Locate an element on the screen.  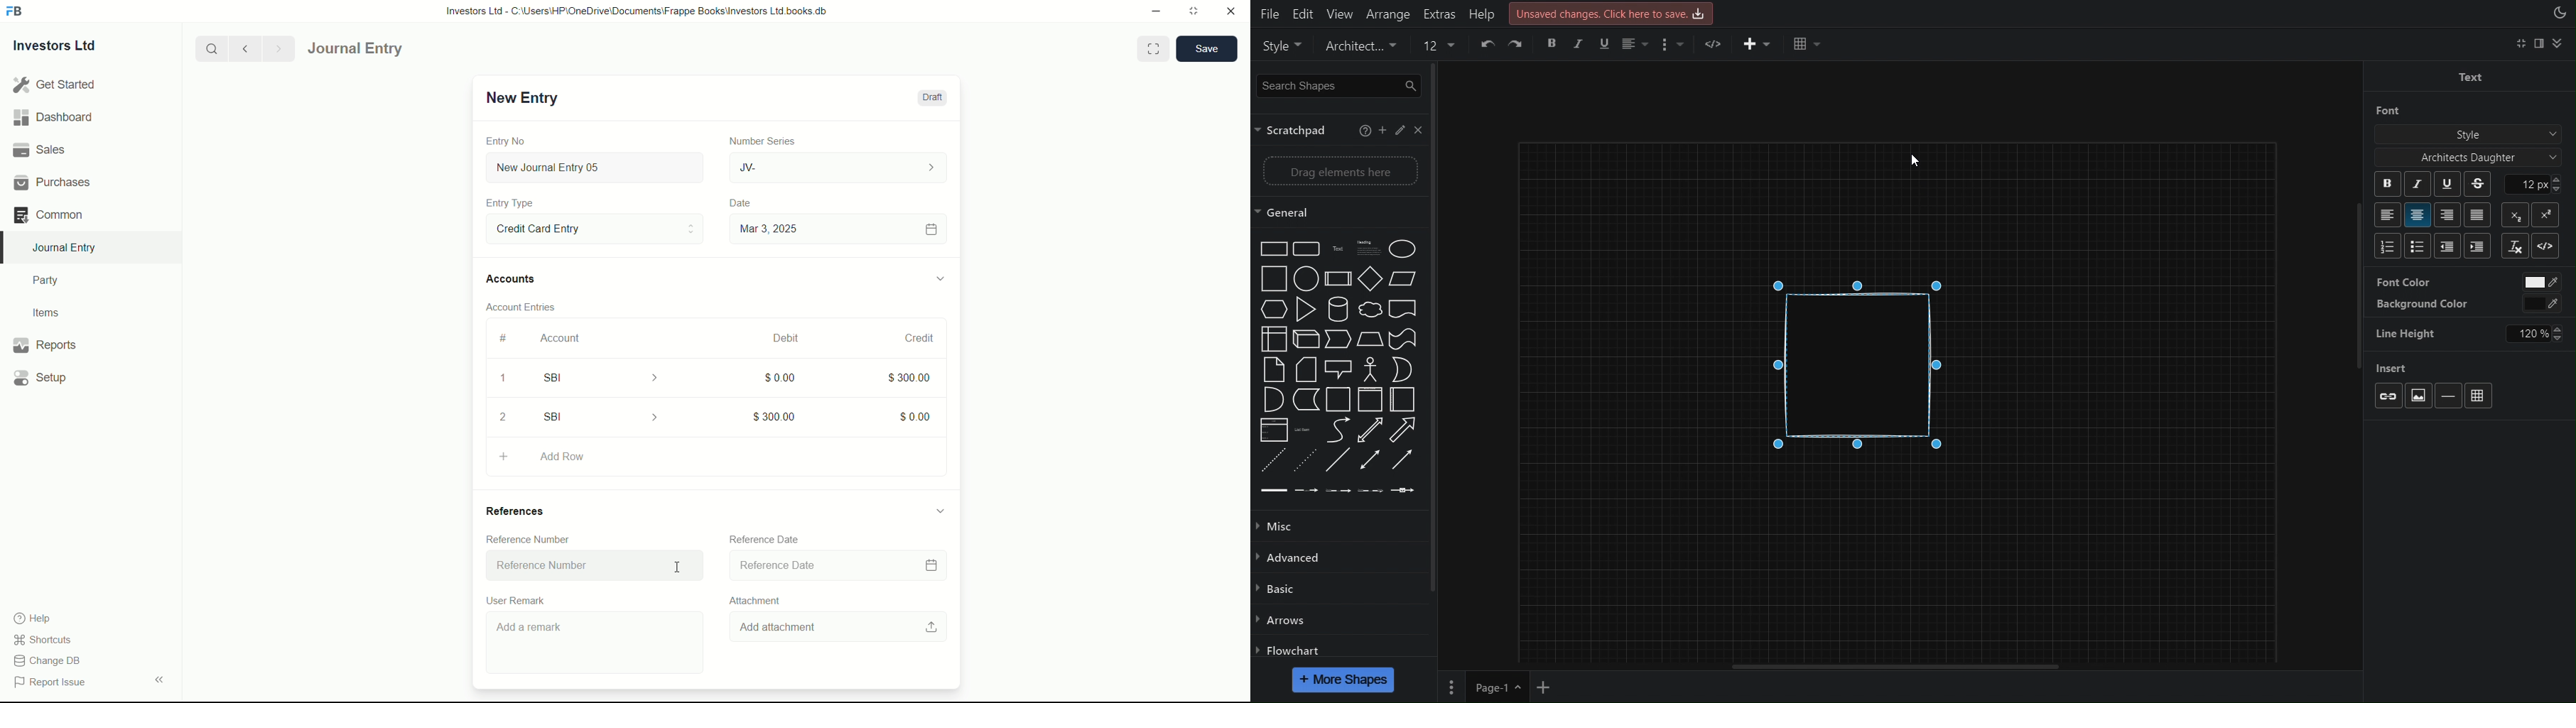
expand/collapse is located at coordinates (159, 678).